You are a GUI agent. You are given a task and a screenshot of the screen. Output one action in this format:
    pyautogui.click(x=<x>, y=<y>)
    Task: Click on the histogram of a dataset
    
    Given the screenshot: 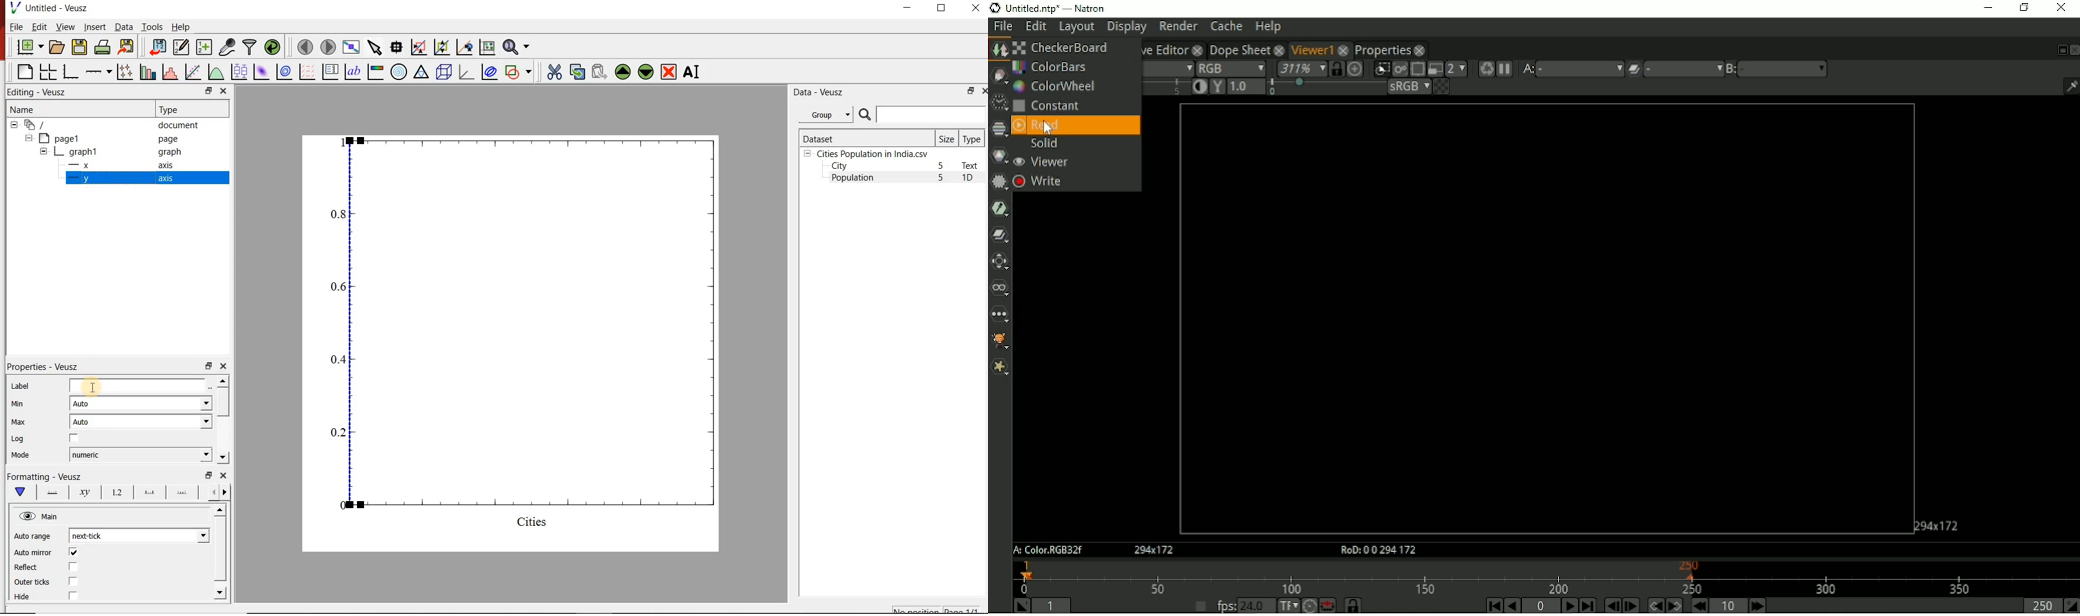 What is the action you would take?
    pyautogui.click(x=168, y=72)
    